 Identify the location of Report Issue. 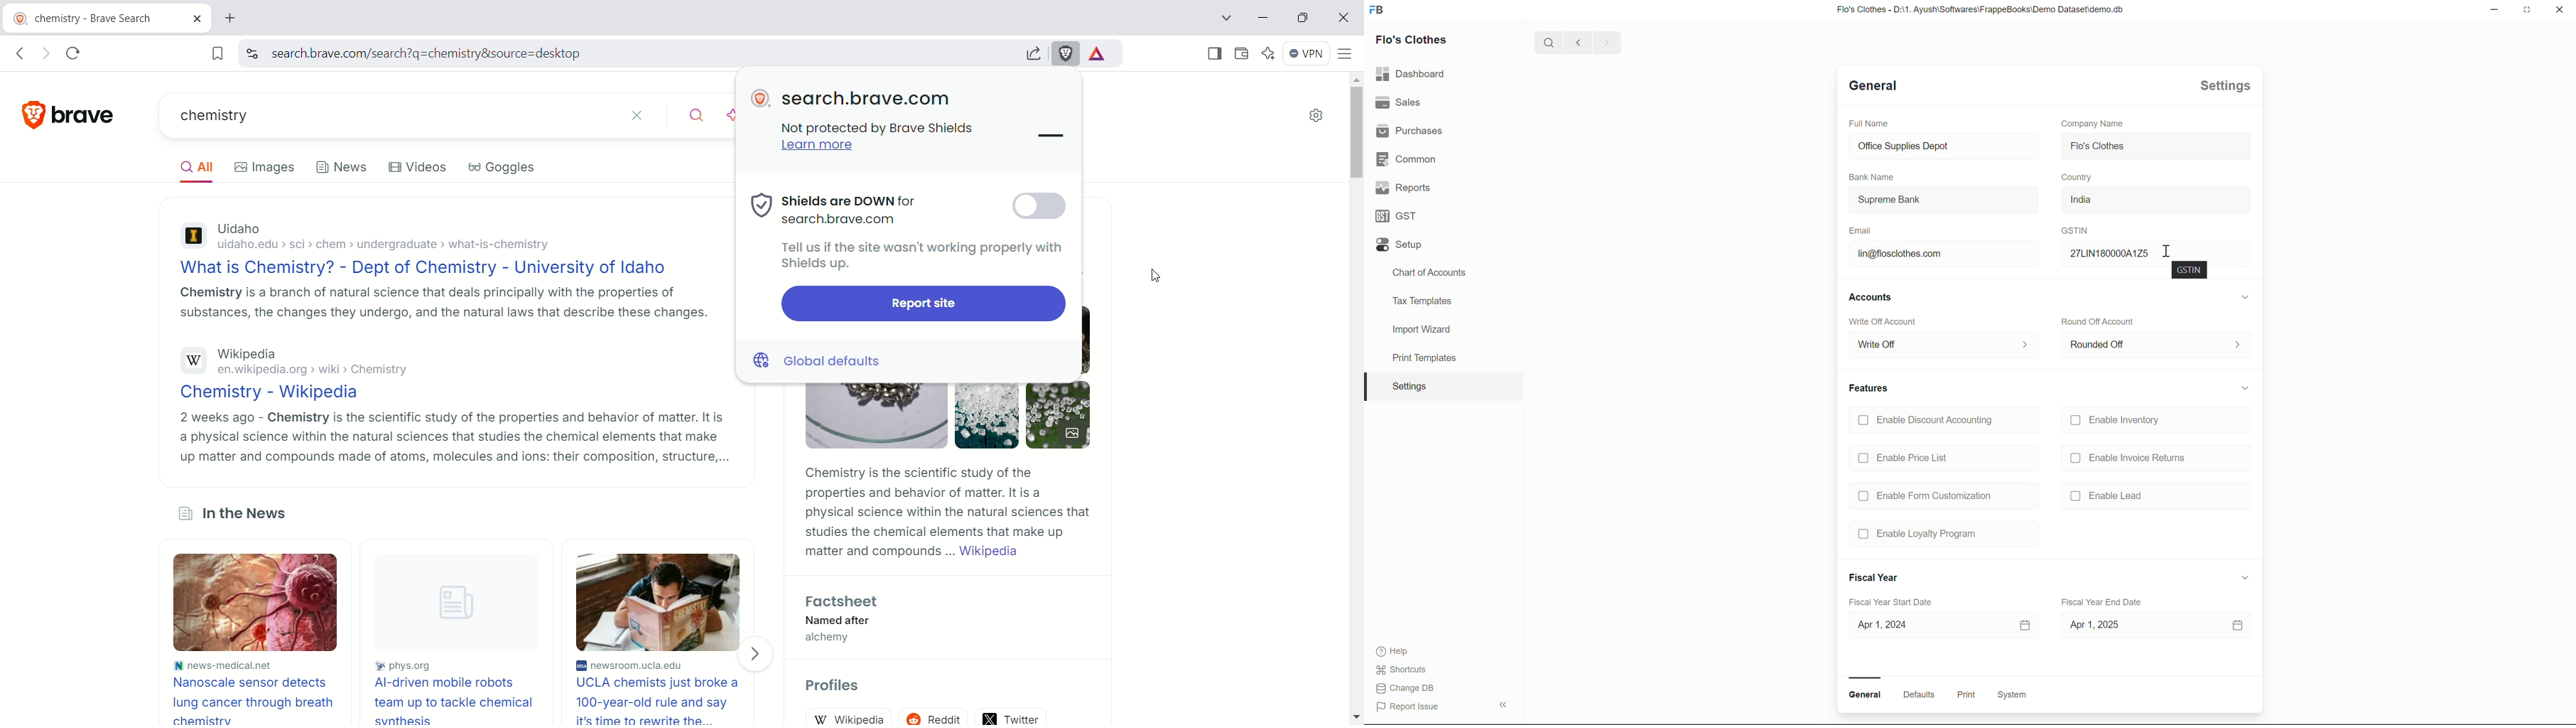
(1406, 706).